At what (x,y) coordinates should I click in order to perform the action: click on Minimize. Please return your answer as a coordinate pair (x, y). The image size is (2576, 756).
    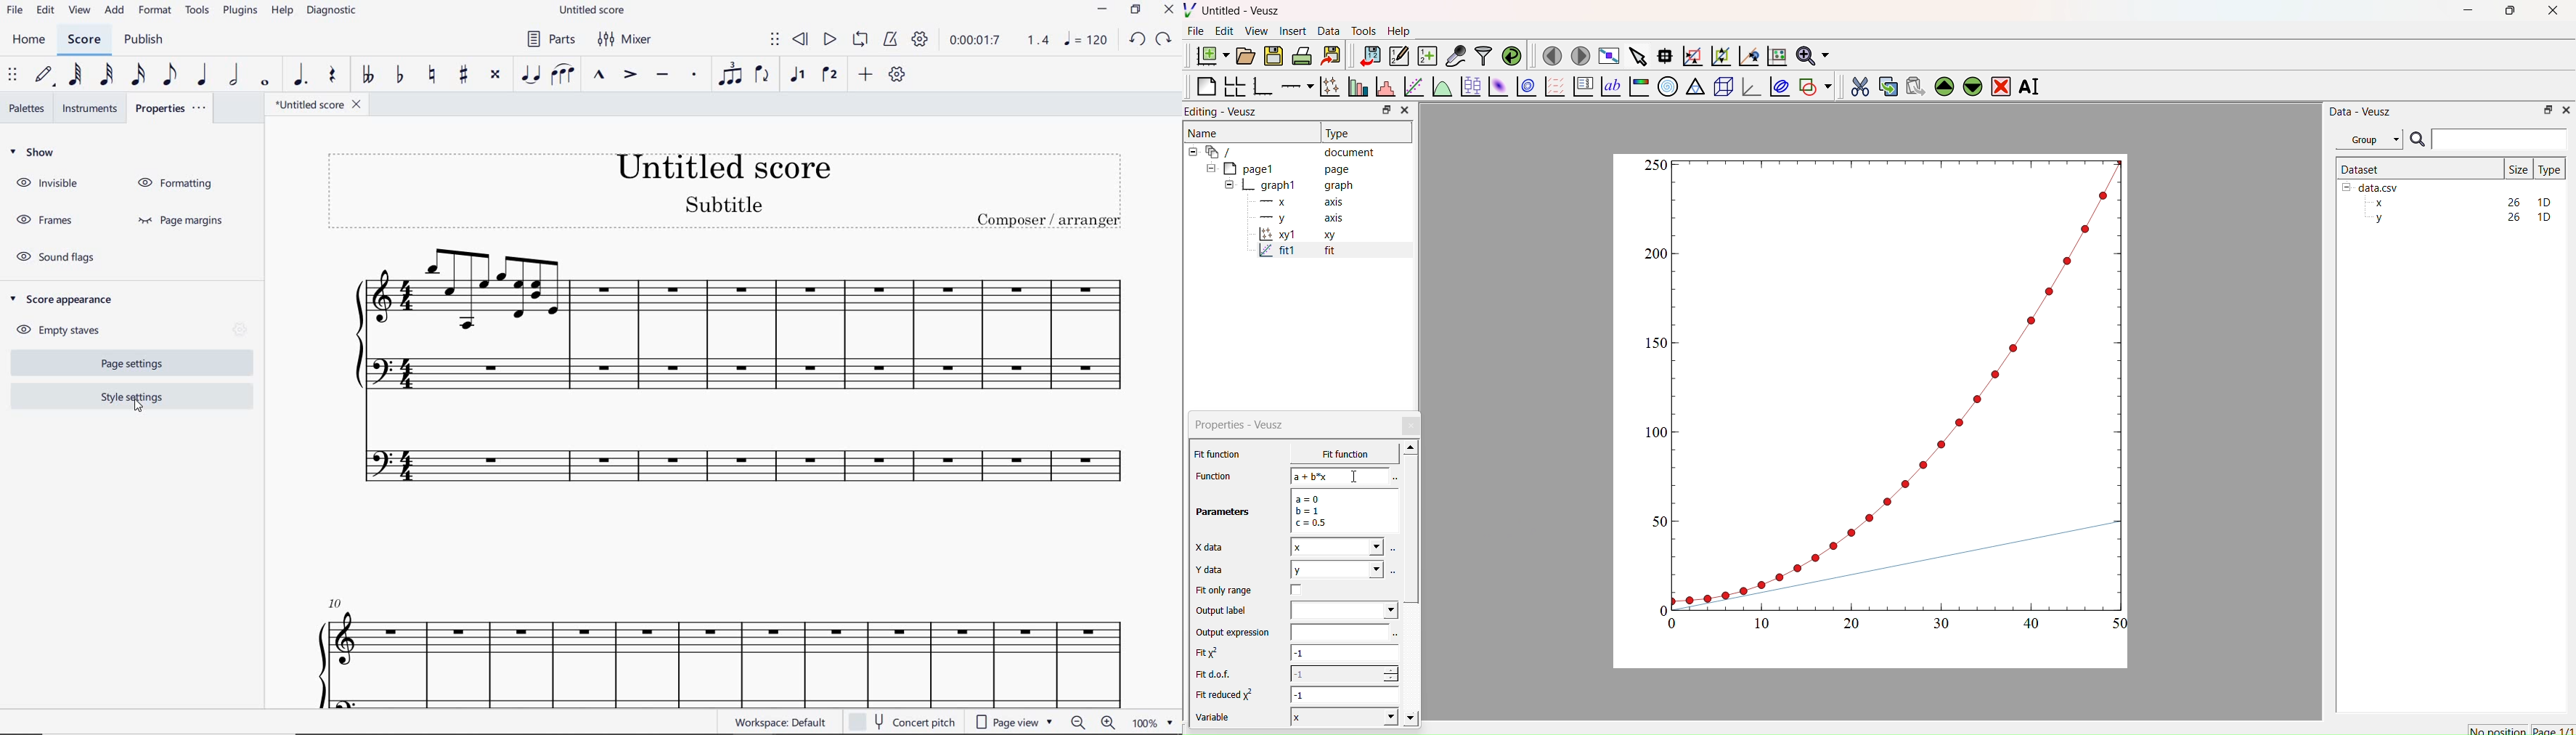
    Looking at the image, I should click on (2468, 14).